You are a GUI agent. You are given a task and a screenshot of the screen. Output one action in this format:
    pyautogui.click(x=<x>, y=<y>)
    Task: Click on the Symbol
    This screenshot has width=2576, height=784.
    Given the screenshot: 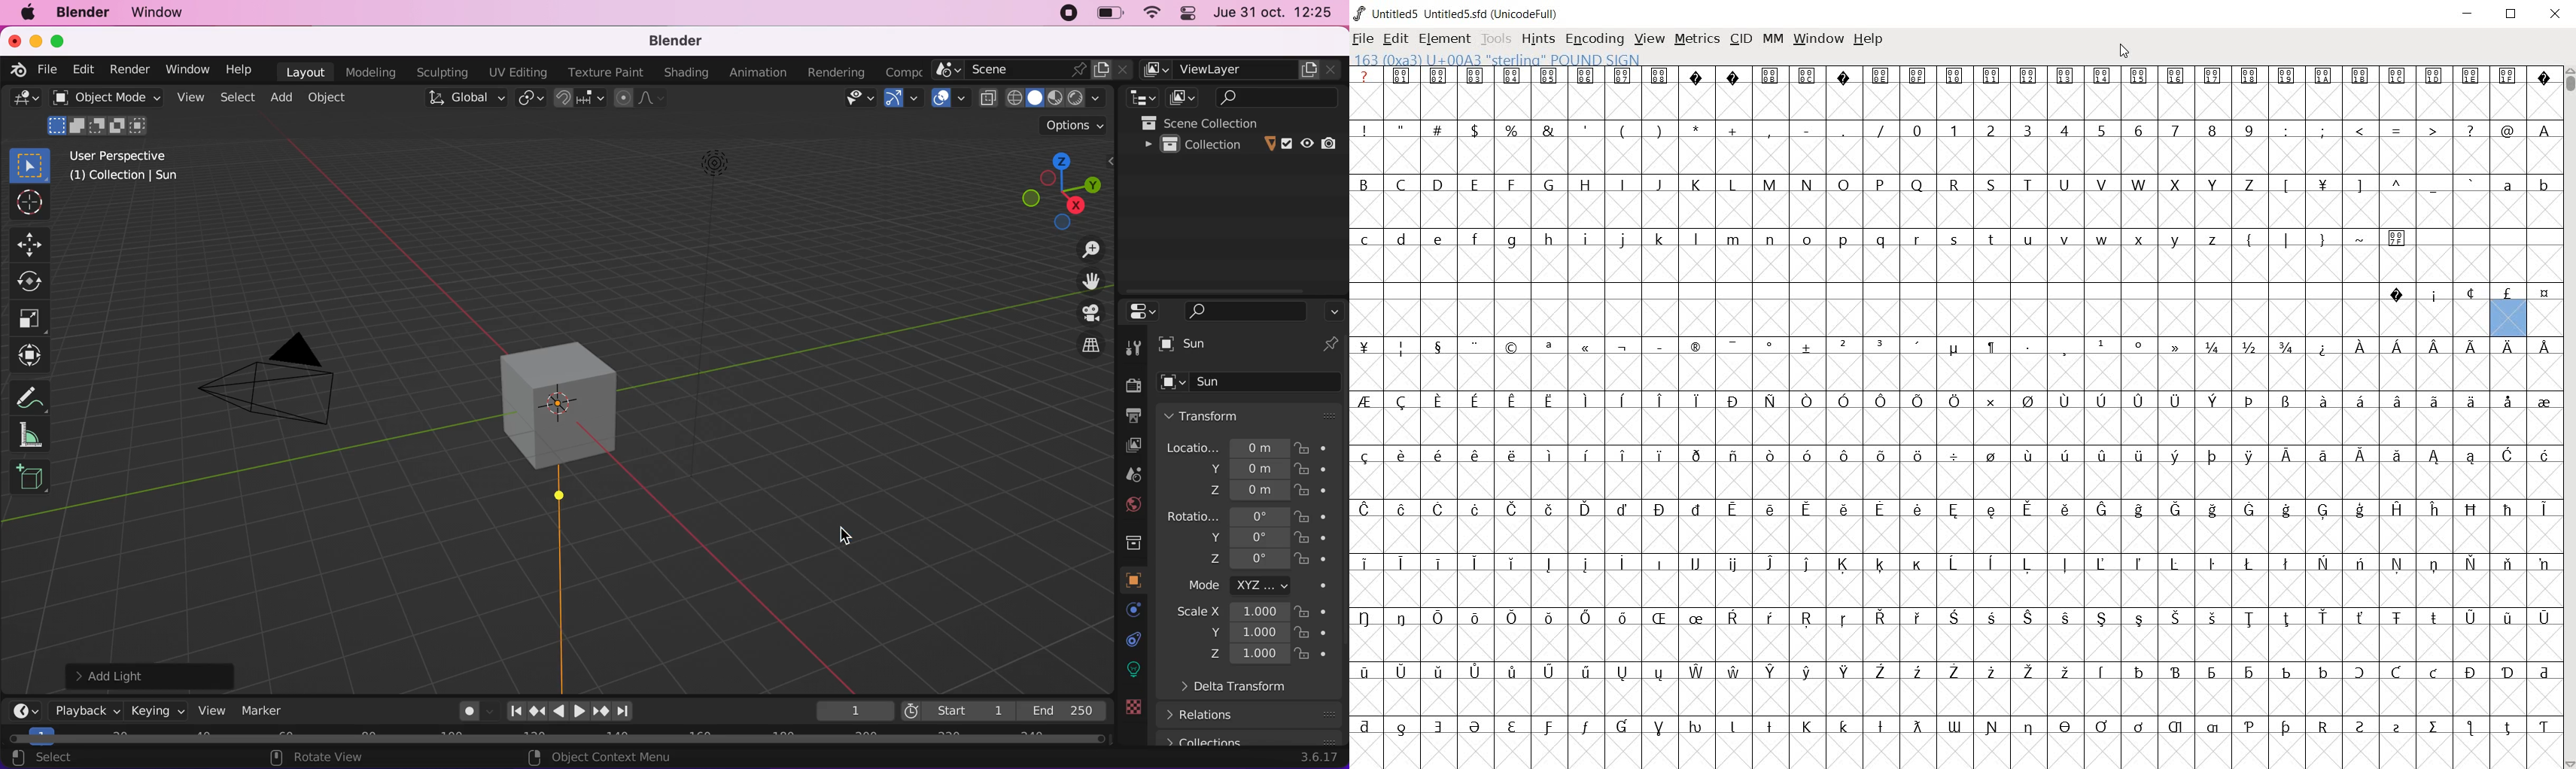 What is the action you would take?
    pyautogui.click(x=2249, y=457)
    